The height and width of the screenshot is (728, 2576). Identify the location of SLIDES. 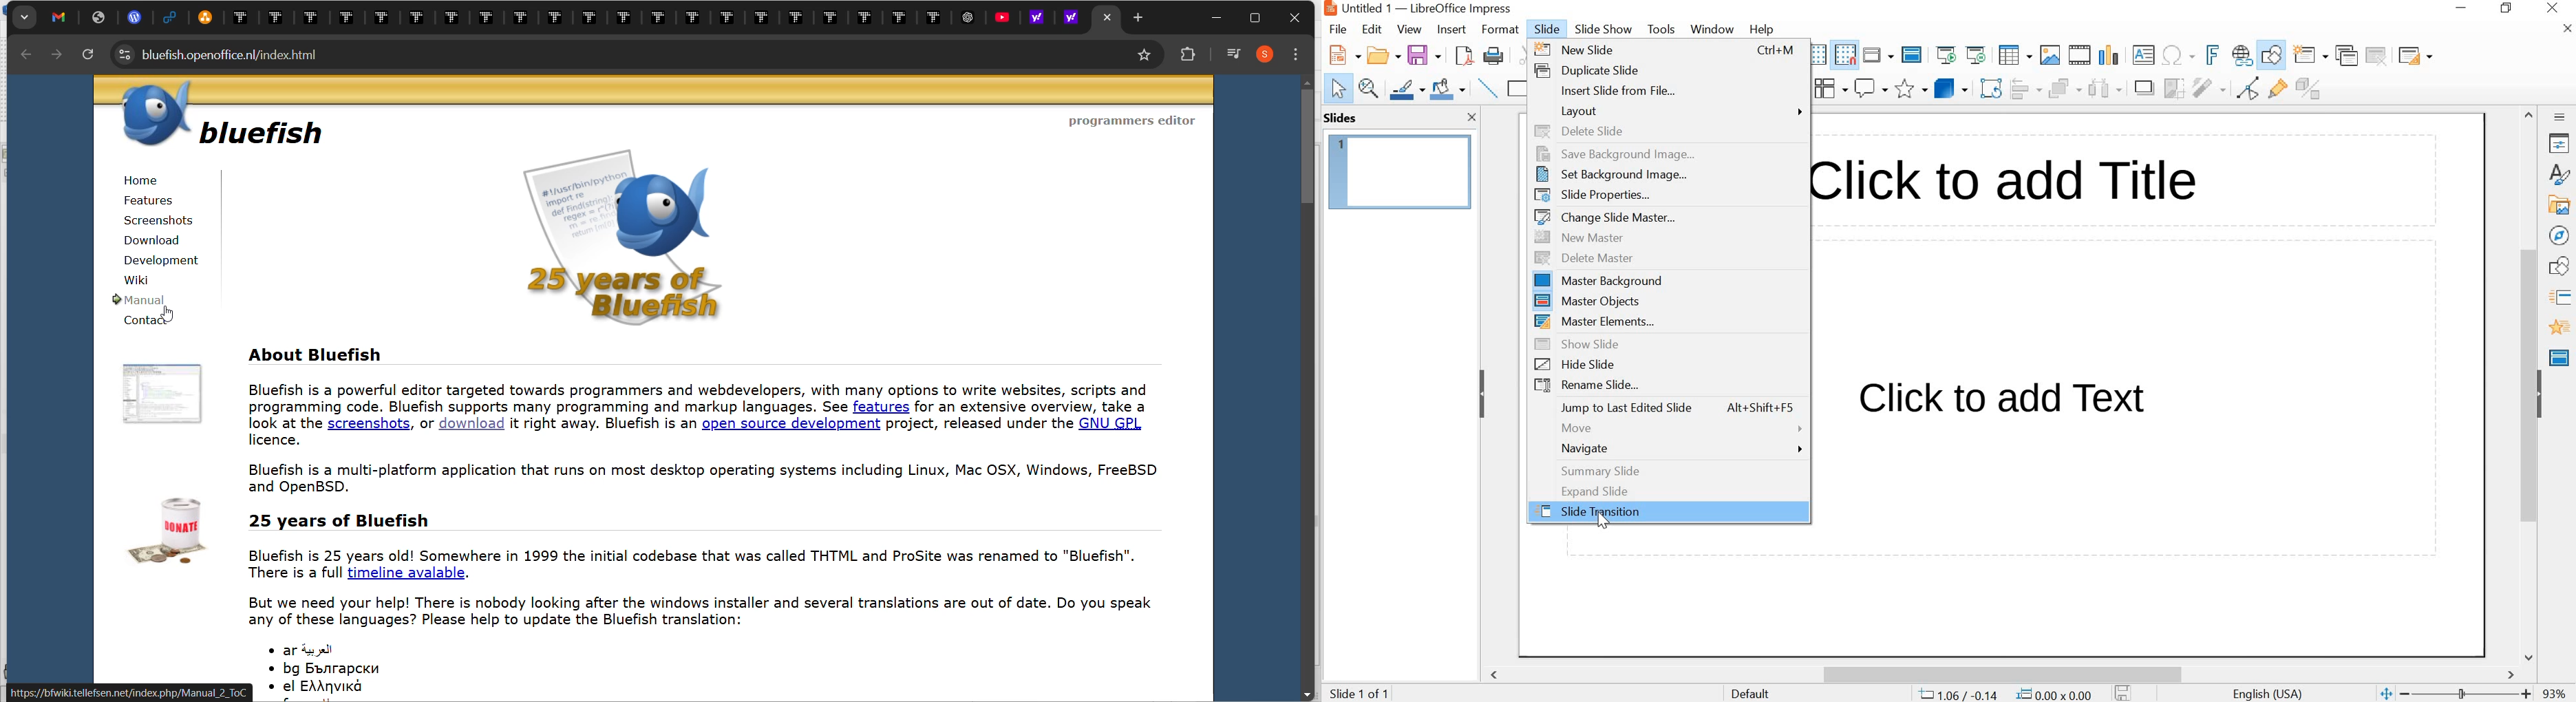
(1341, 118).